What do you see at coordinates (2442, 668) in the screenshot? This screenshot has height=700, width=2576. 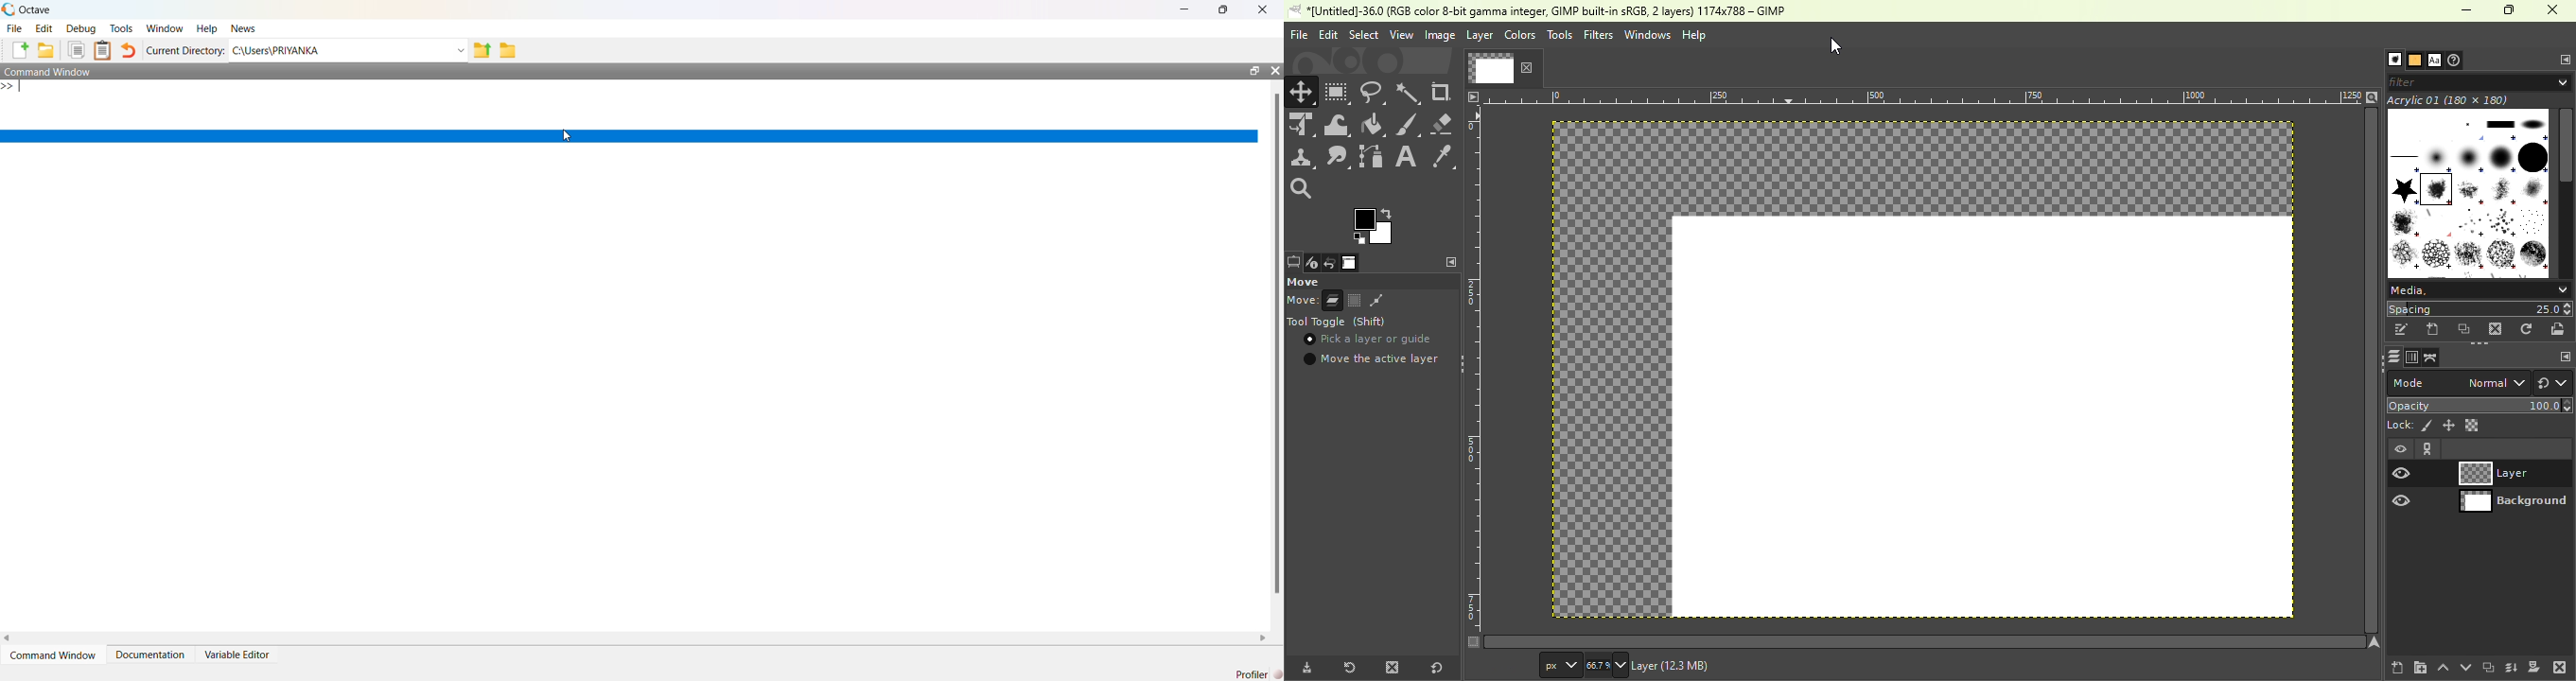 I see `Move this layer to the top of the layer stack` at bounding box center [2442, 668].